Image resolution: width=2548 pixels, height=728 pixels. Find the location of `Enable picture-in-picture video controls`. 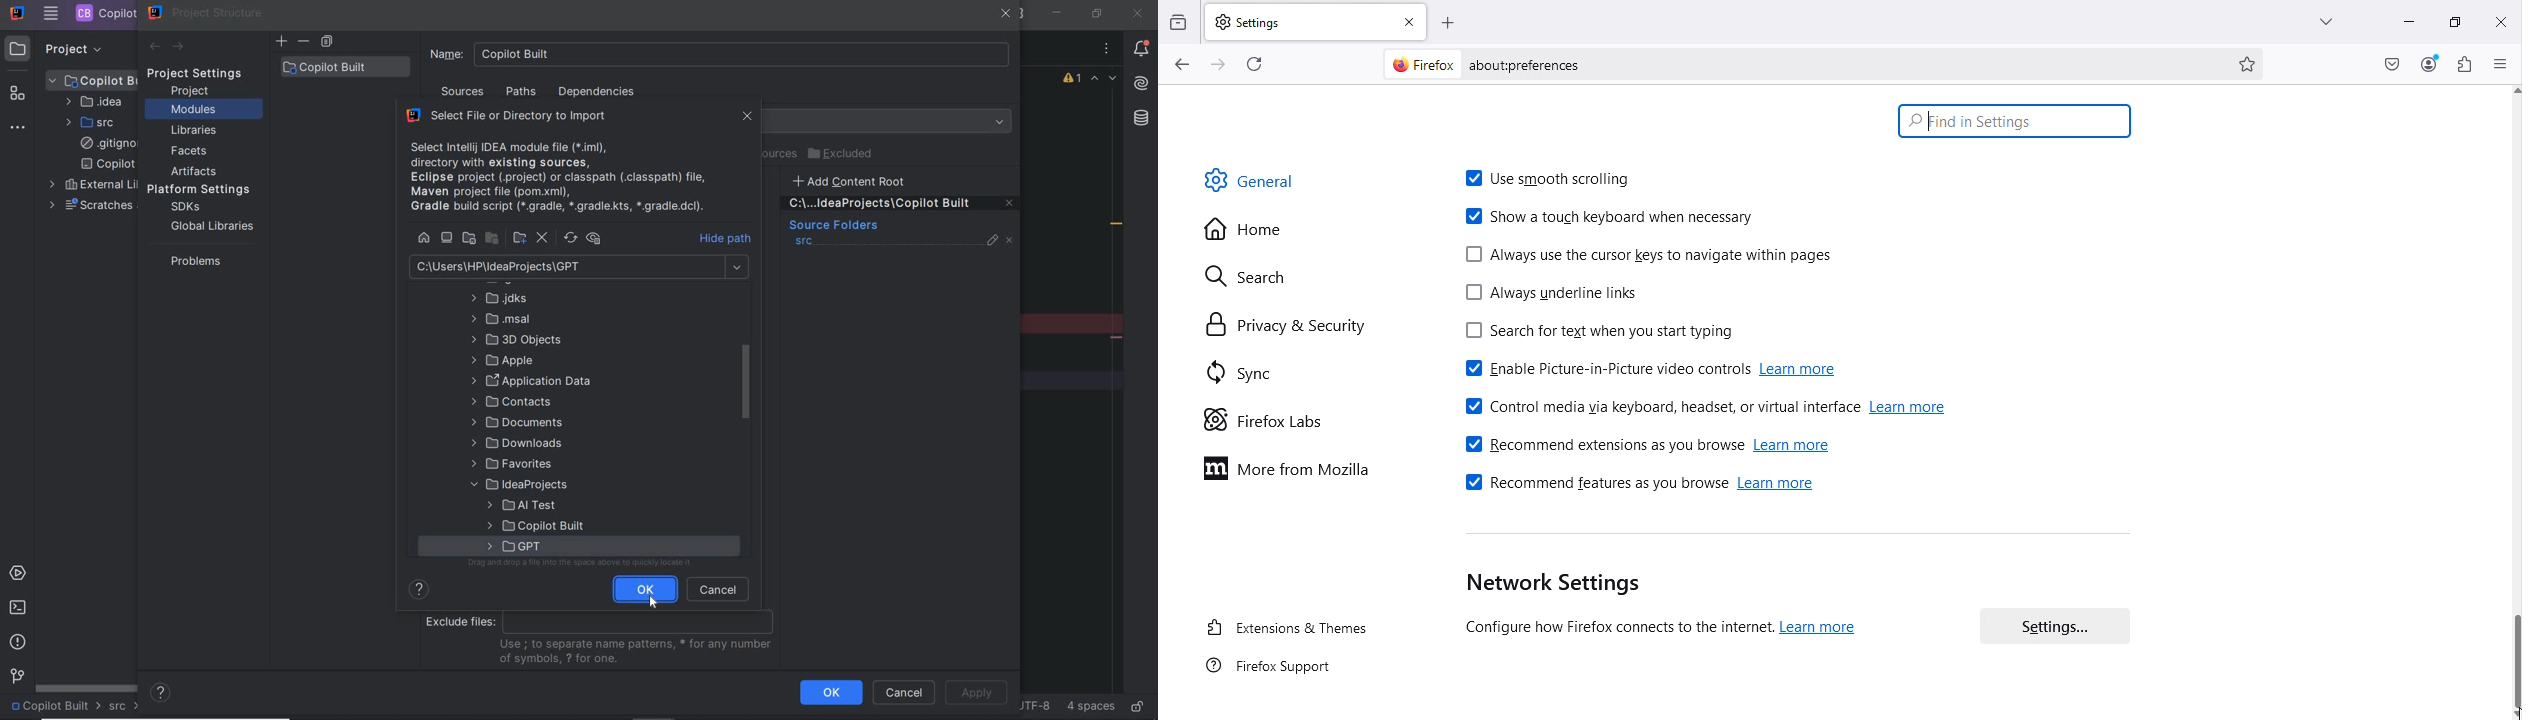

Enable picture-in-picture video controls is located at coordinates (1602, 371).